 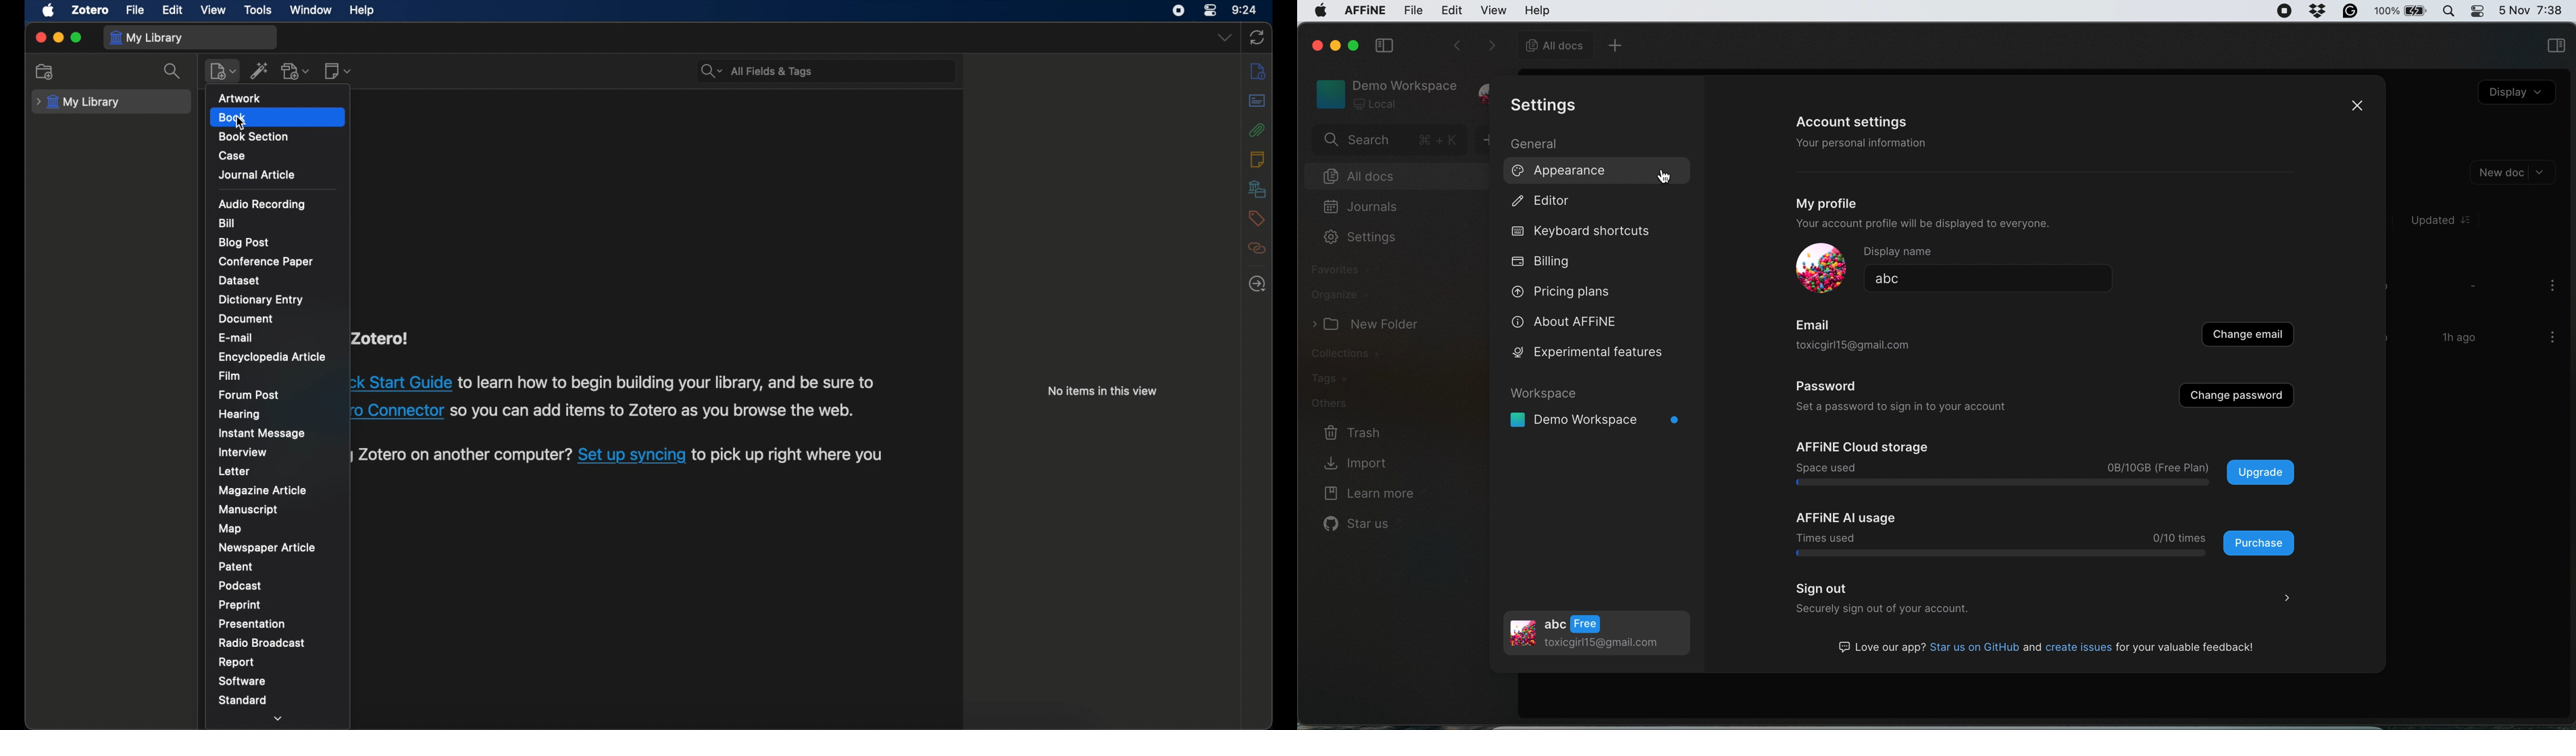 What do you see at coordinates (280, 718) in the screenshot?
I see `dropdown` at bounding box center [280, 718].